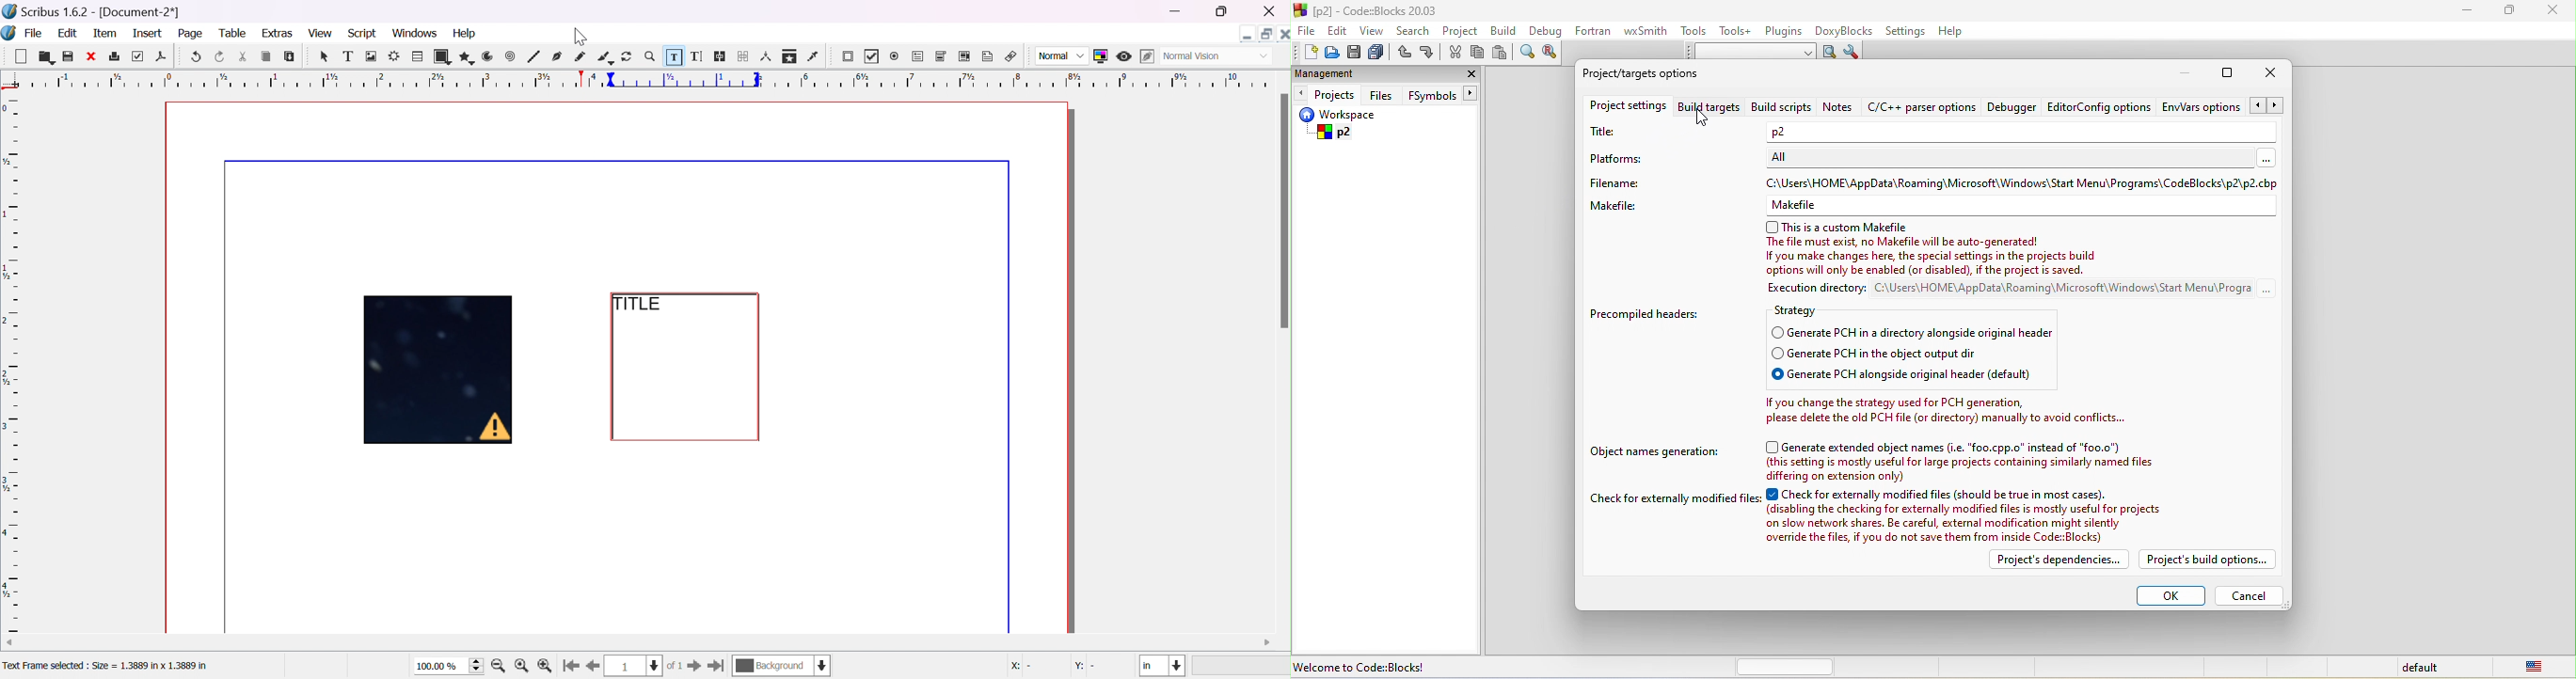 The height and width of the screenshot is (700, 2576). What do you see at coordinates (198, 57) in the screenshot?
I see `undo` at bounding box center [198, 57].